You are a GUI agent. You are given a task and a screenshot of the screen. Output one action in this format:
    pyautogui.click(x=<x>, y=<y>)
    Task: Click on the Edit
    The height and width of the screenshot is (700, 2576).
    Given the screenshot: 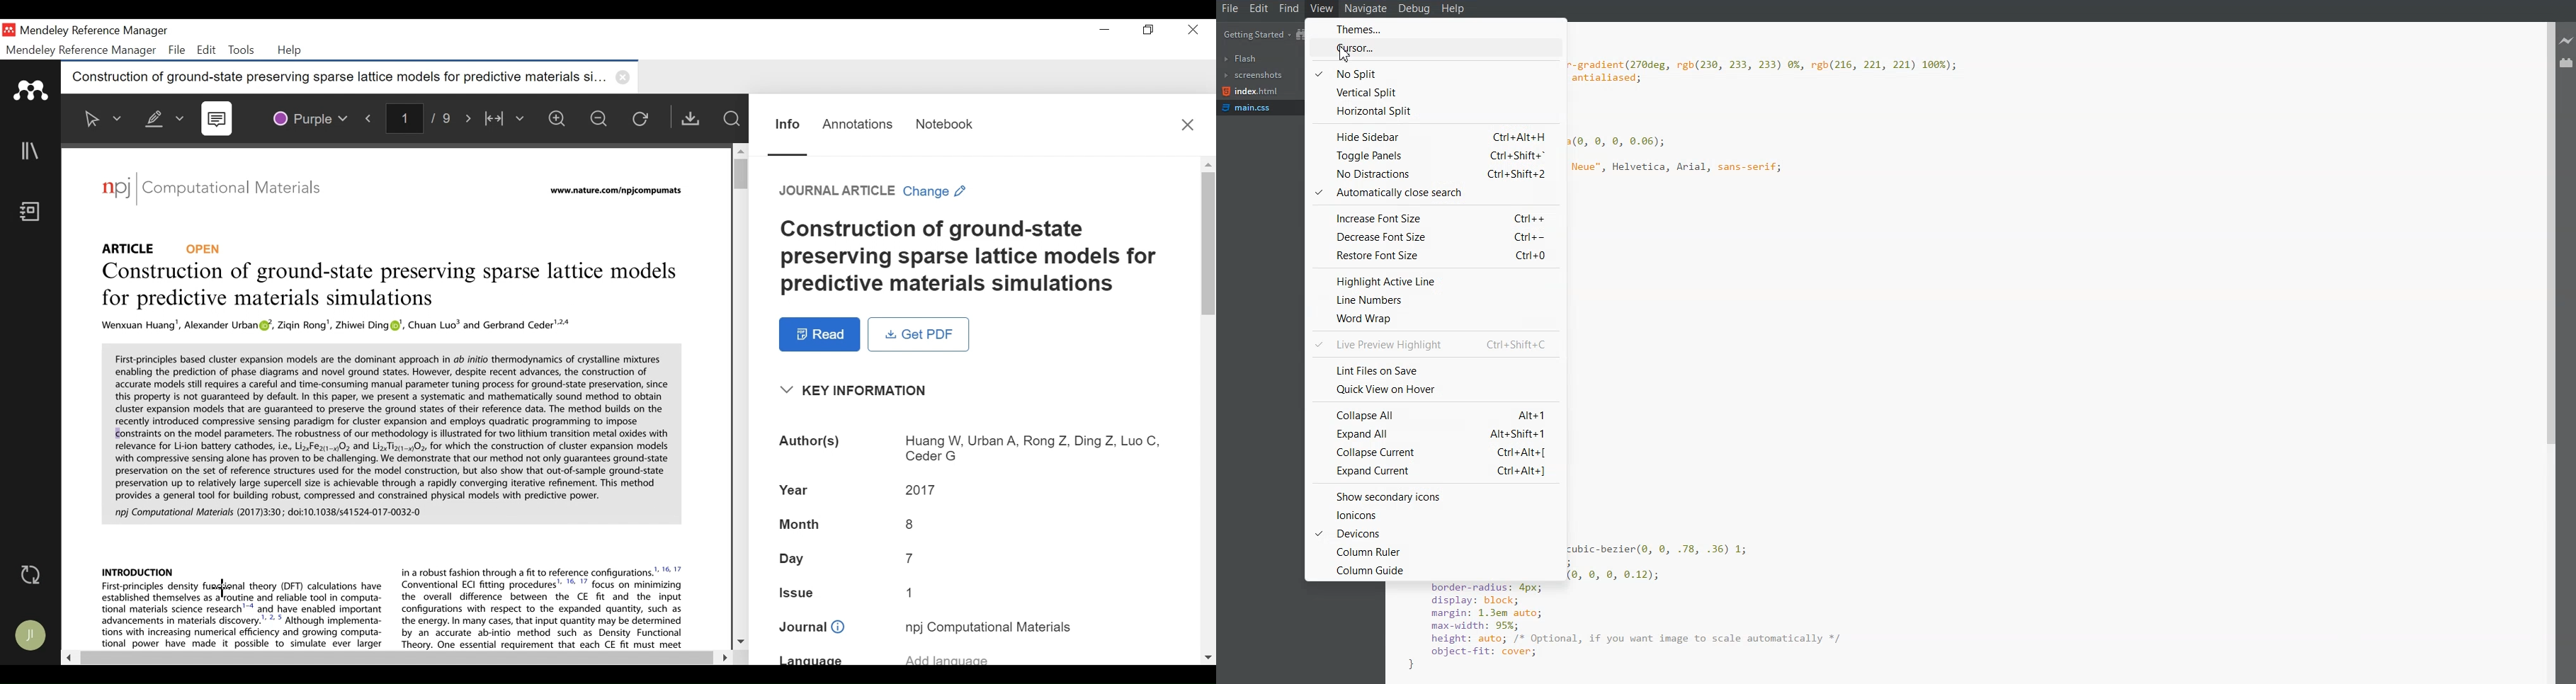 What is the action you would take?
    pyautogui.click(x=207, y=50)
    